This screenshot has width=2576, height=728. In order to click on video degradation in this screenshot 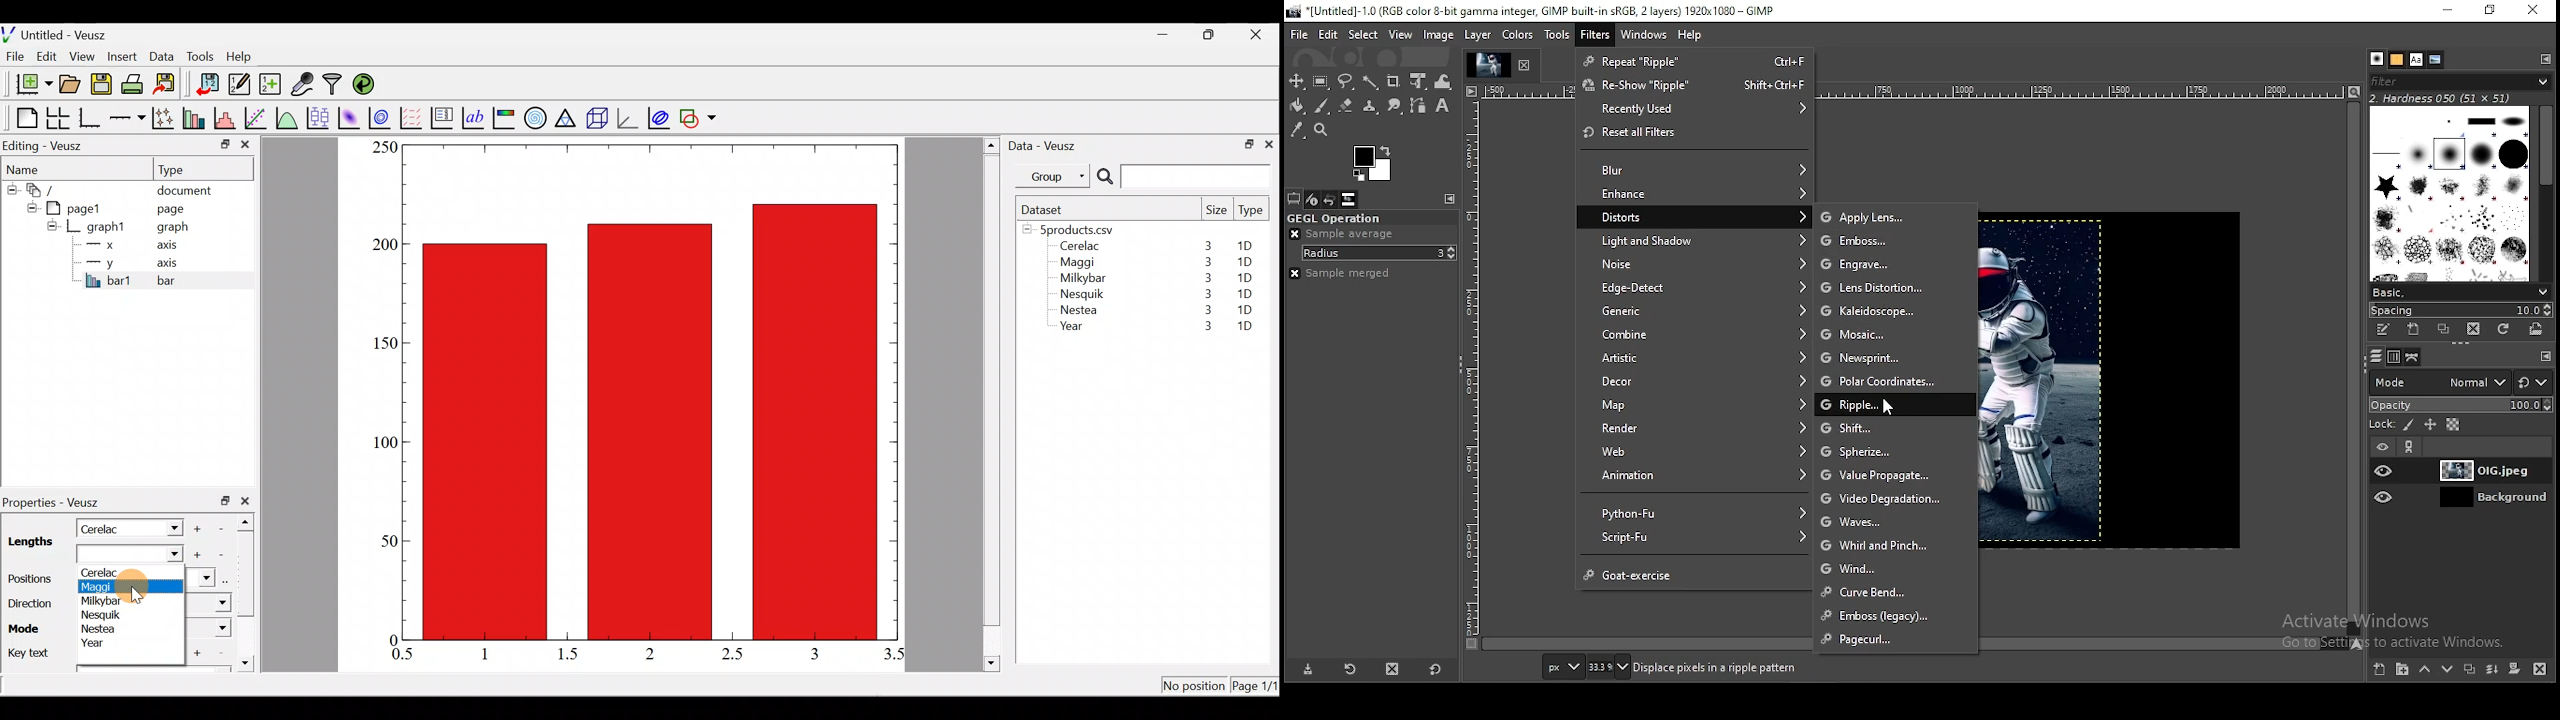, I will do `click(1880, 497)`.